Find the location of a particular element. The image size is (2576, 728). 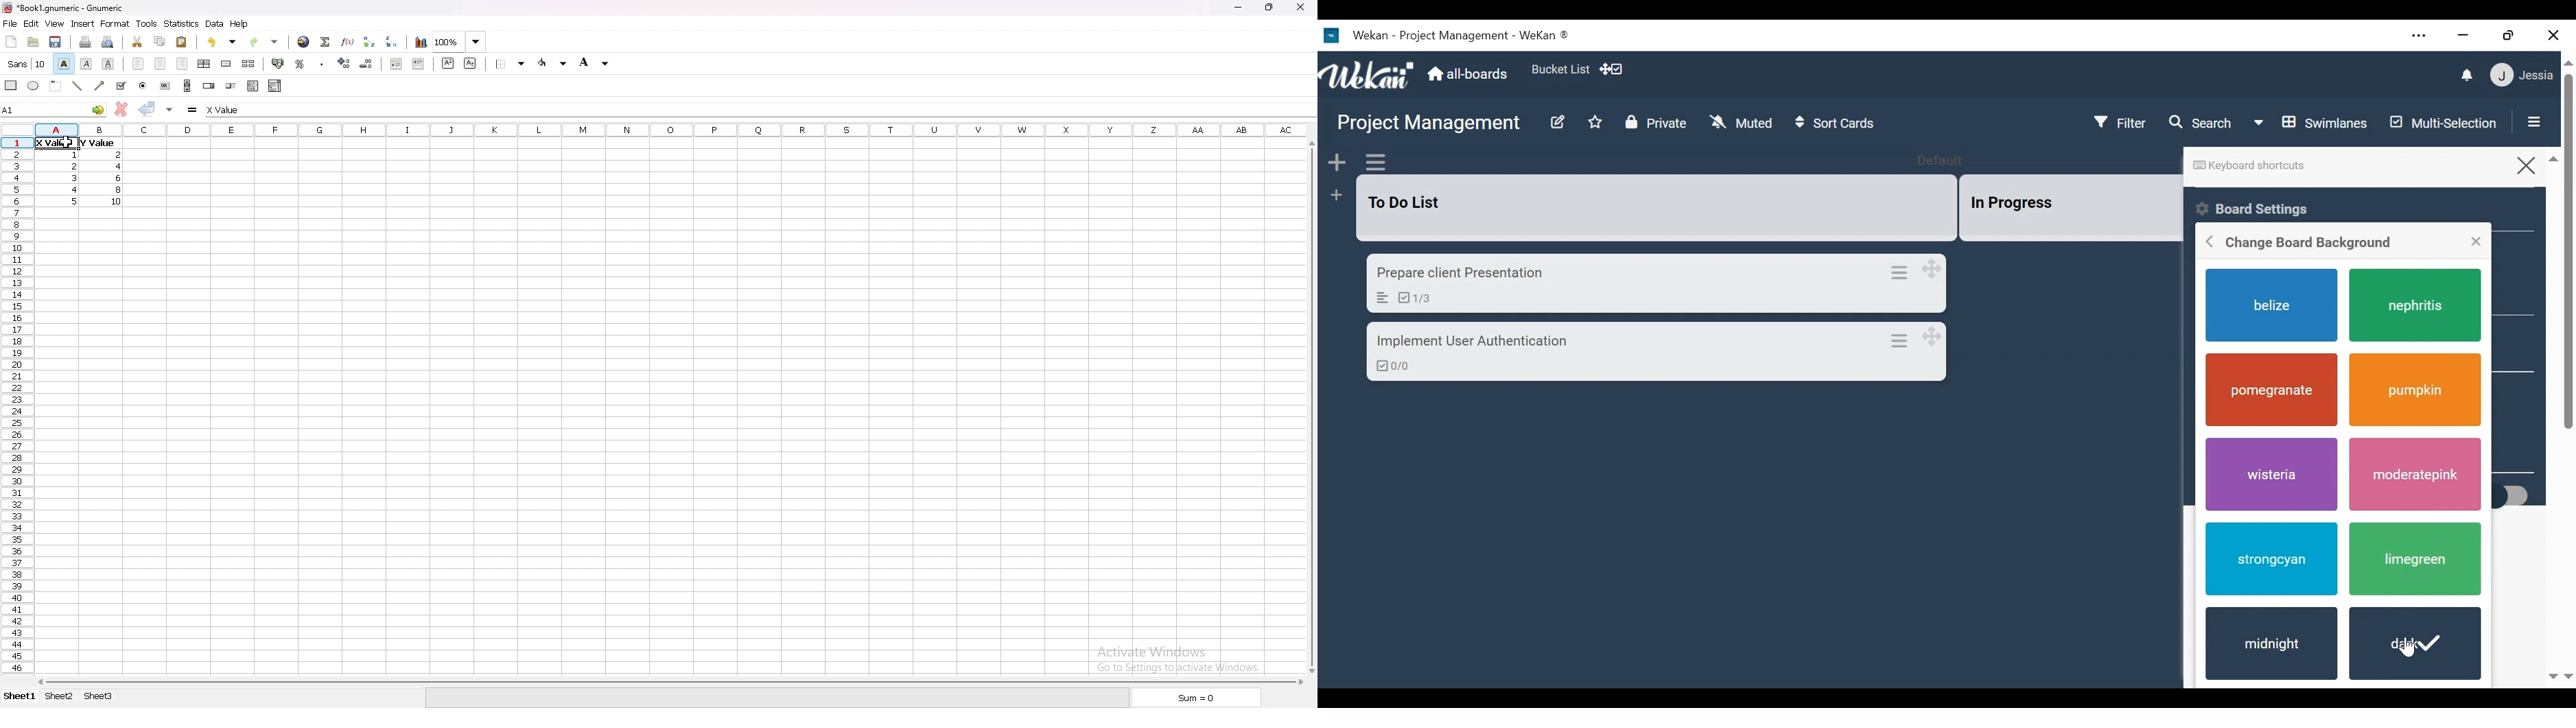

Close is located at coordinates (2538, 163).